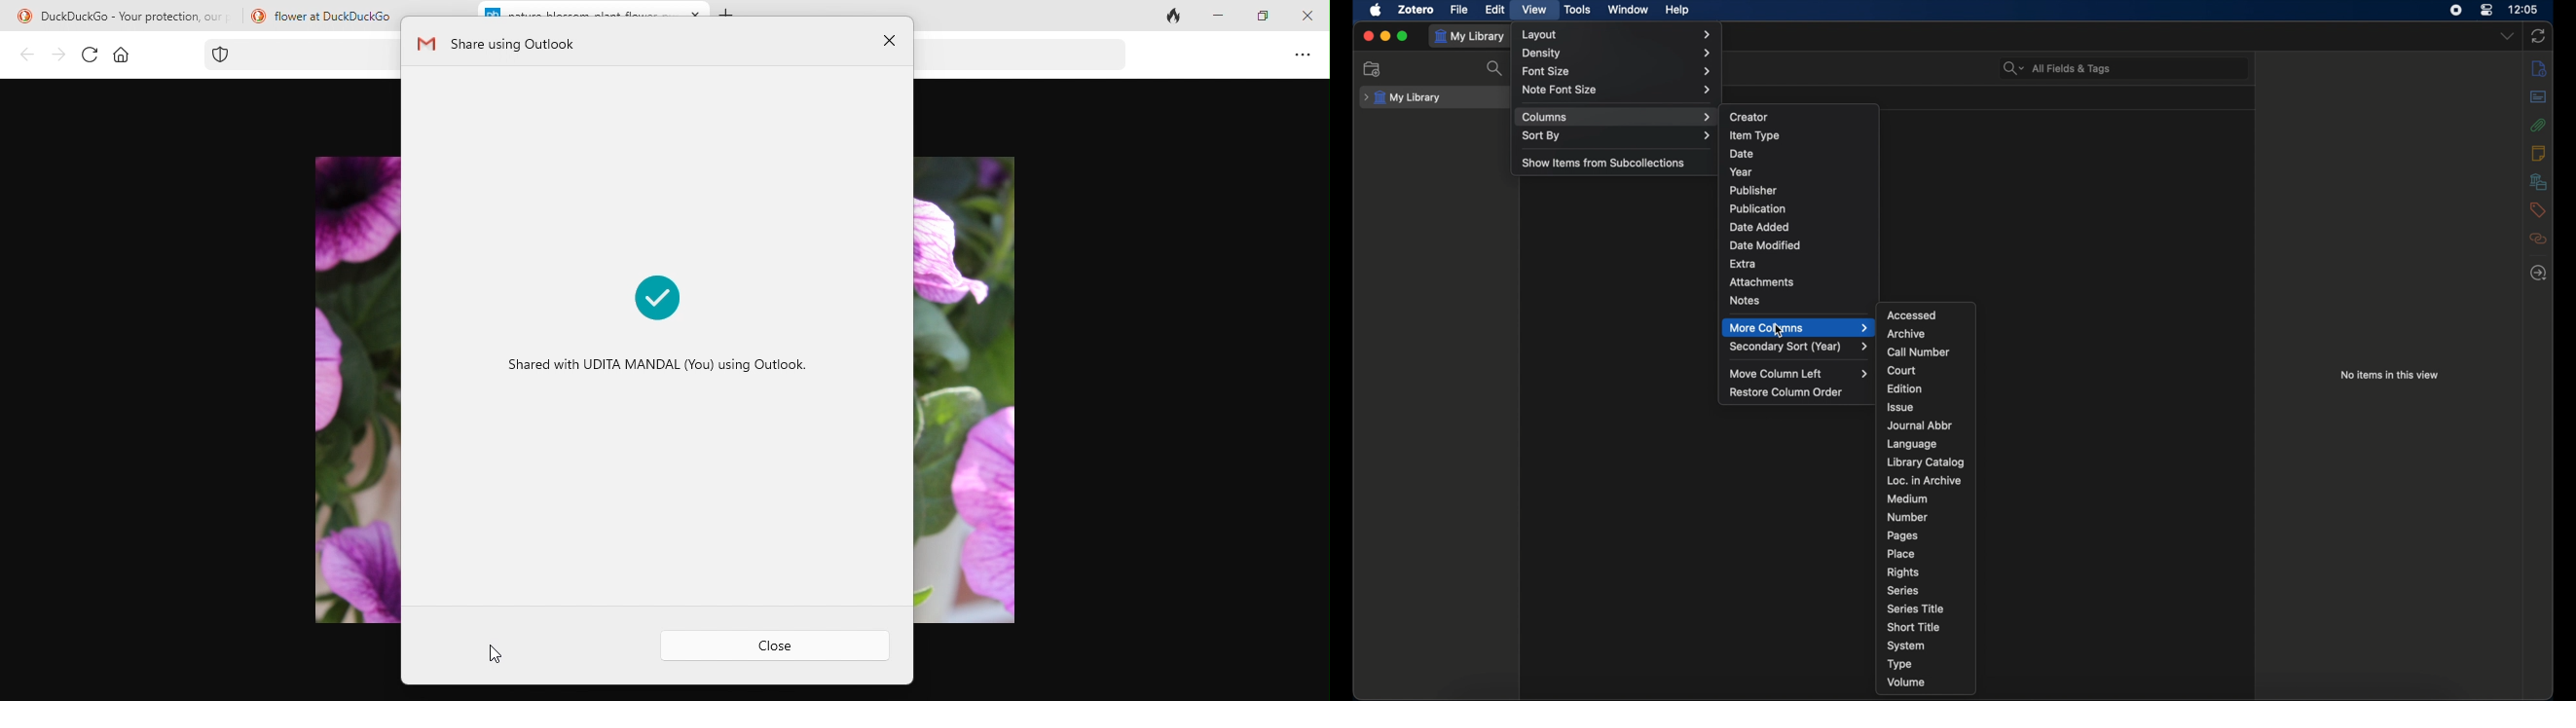 This screenshot has width=2576, height=728. What do you see at coordinates (1921, 426) in the screenshot?
I see `journal abbr` at bounding box center [1921, 426].